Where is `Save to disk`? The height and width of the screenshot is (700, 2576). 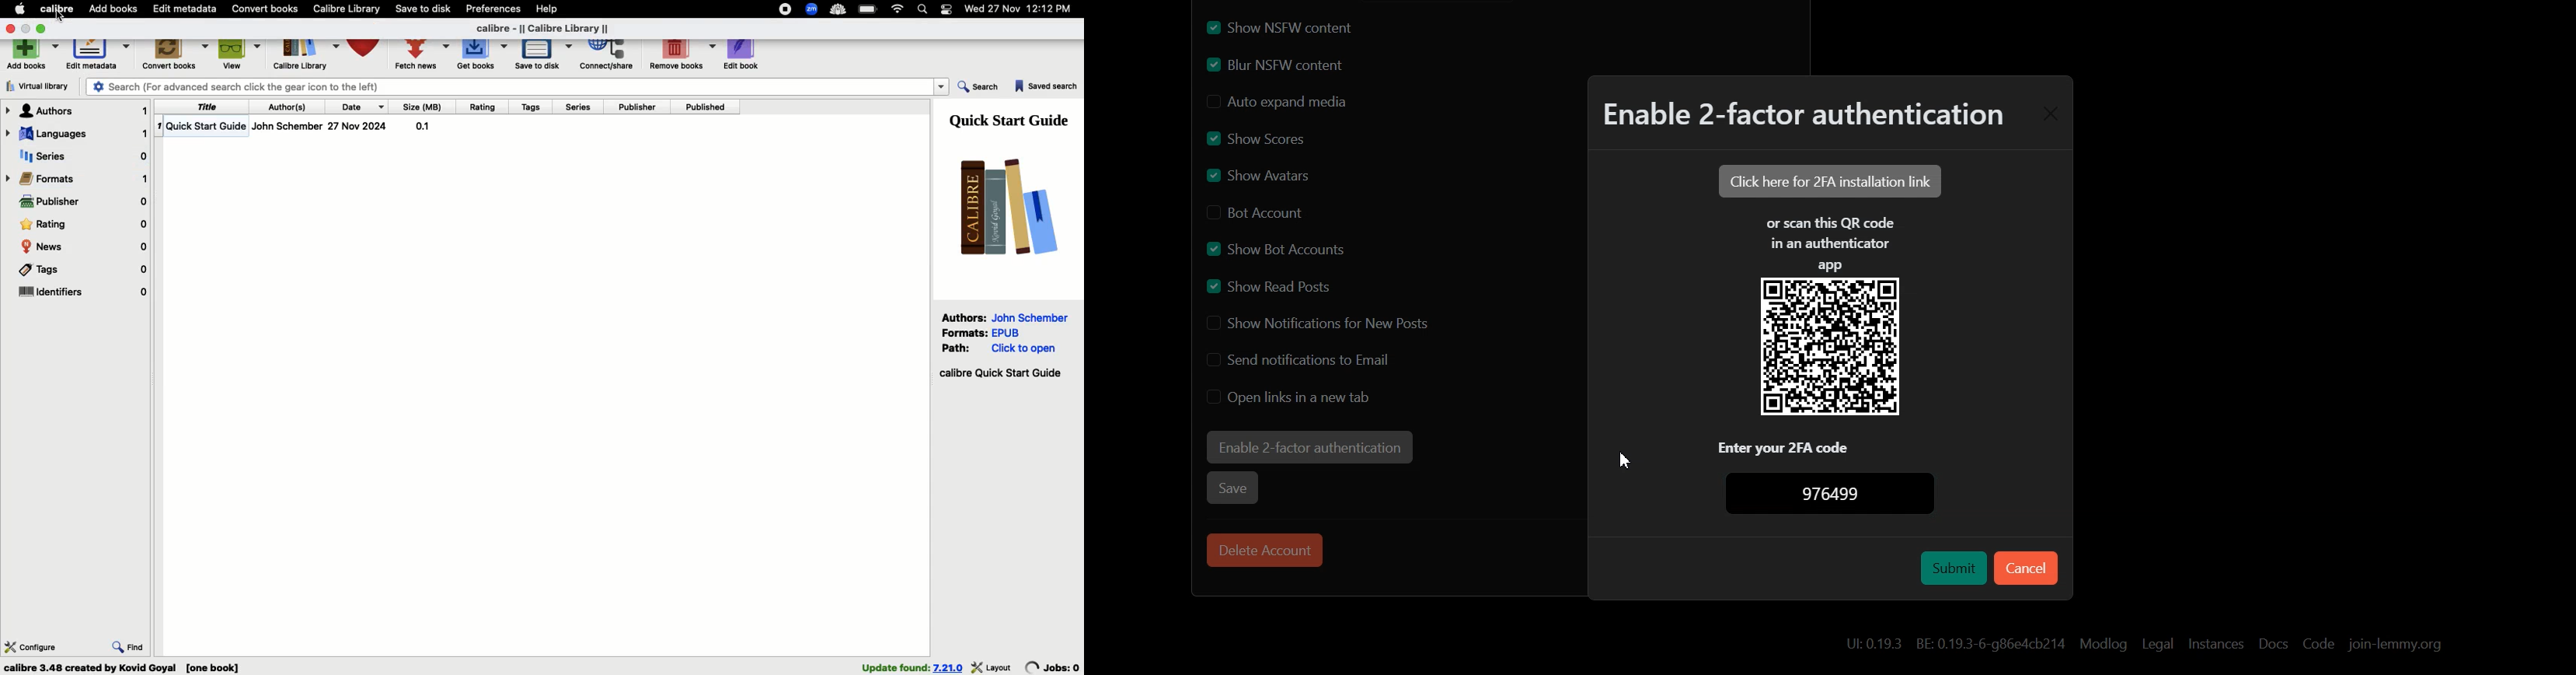
Save to disk is located at coordinates (545, 56).